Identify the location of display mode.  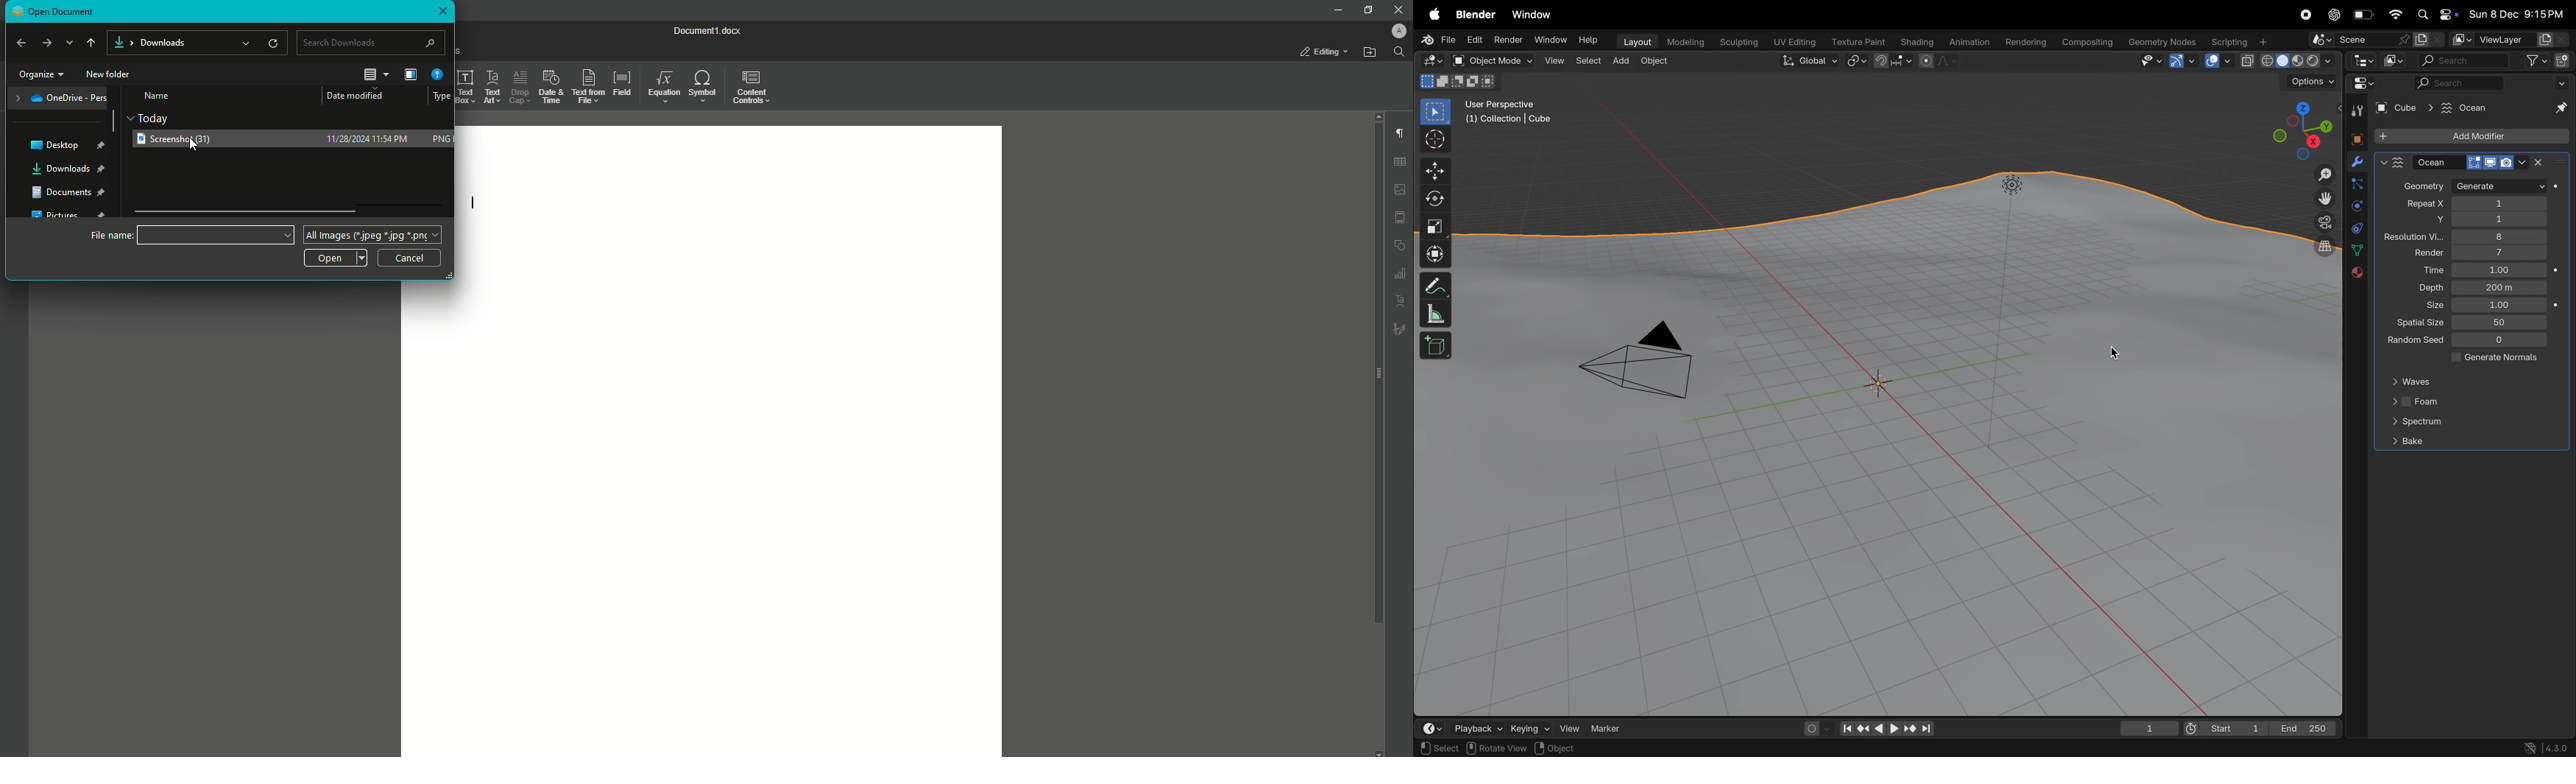
(2394, 60).